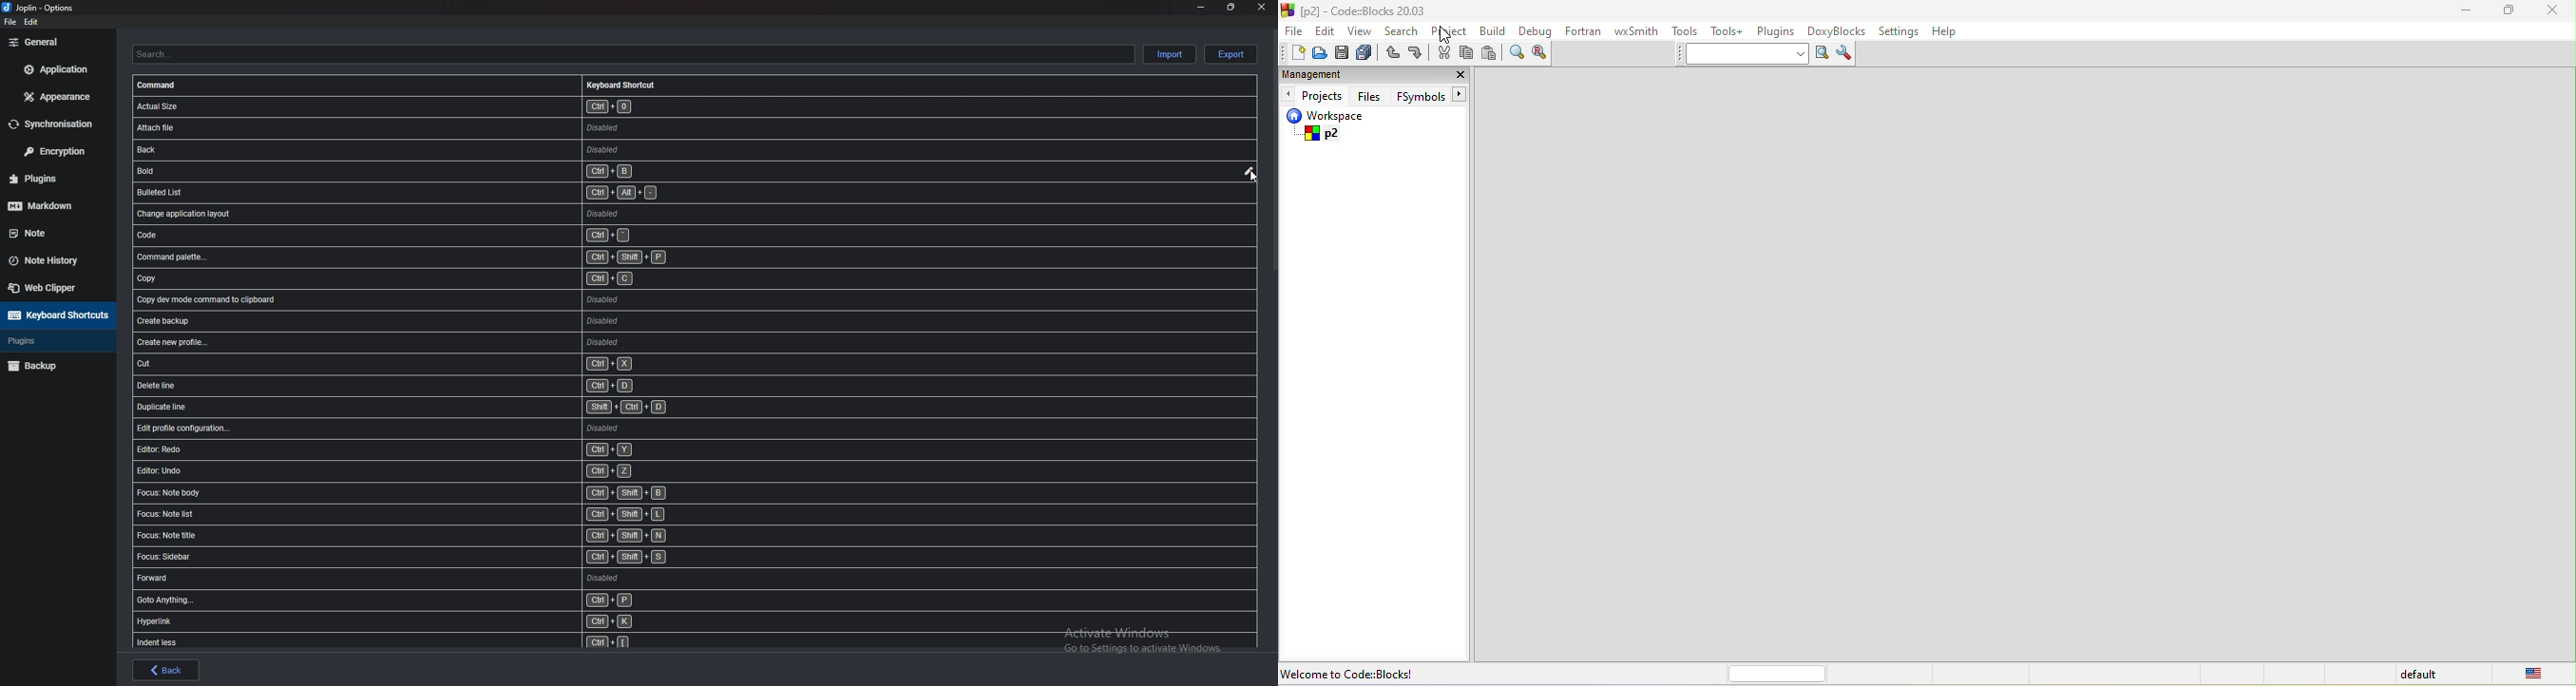 This screenshot has height=700, width=2576. Describe the element at coordinates (55, 69) in the screenshot. I see `Application` at that location.